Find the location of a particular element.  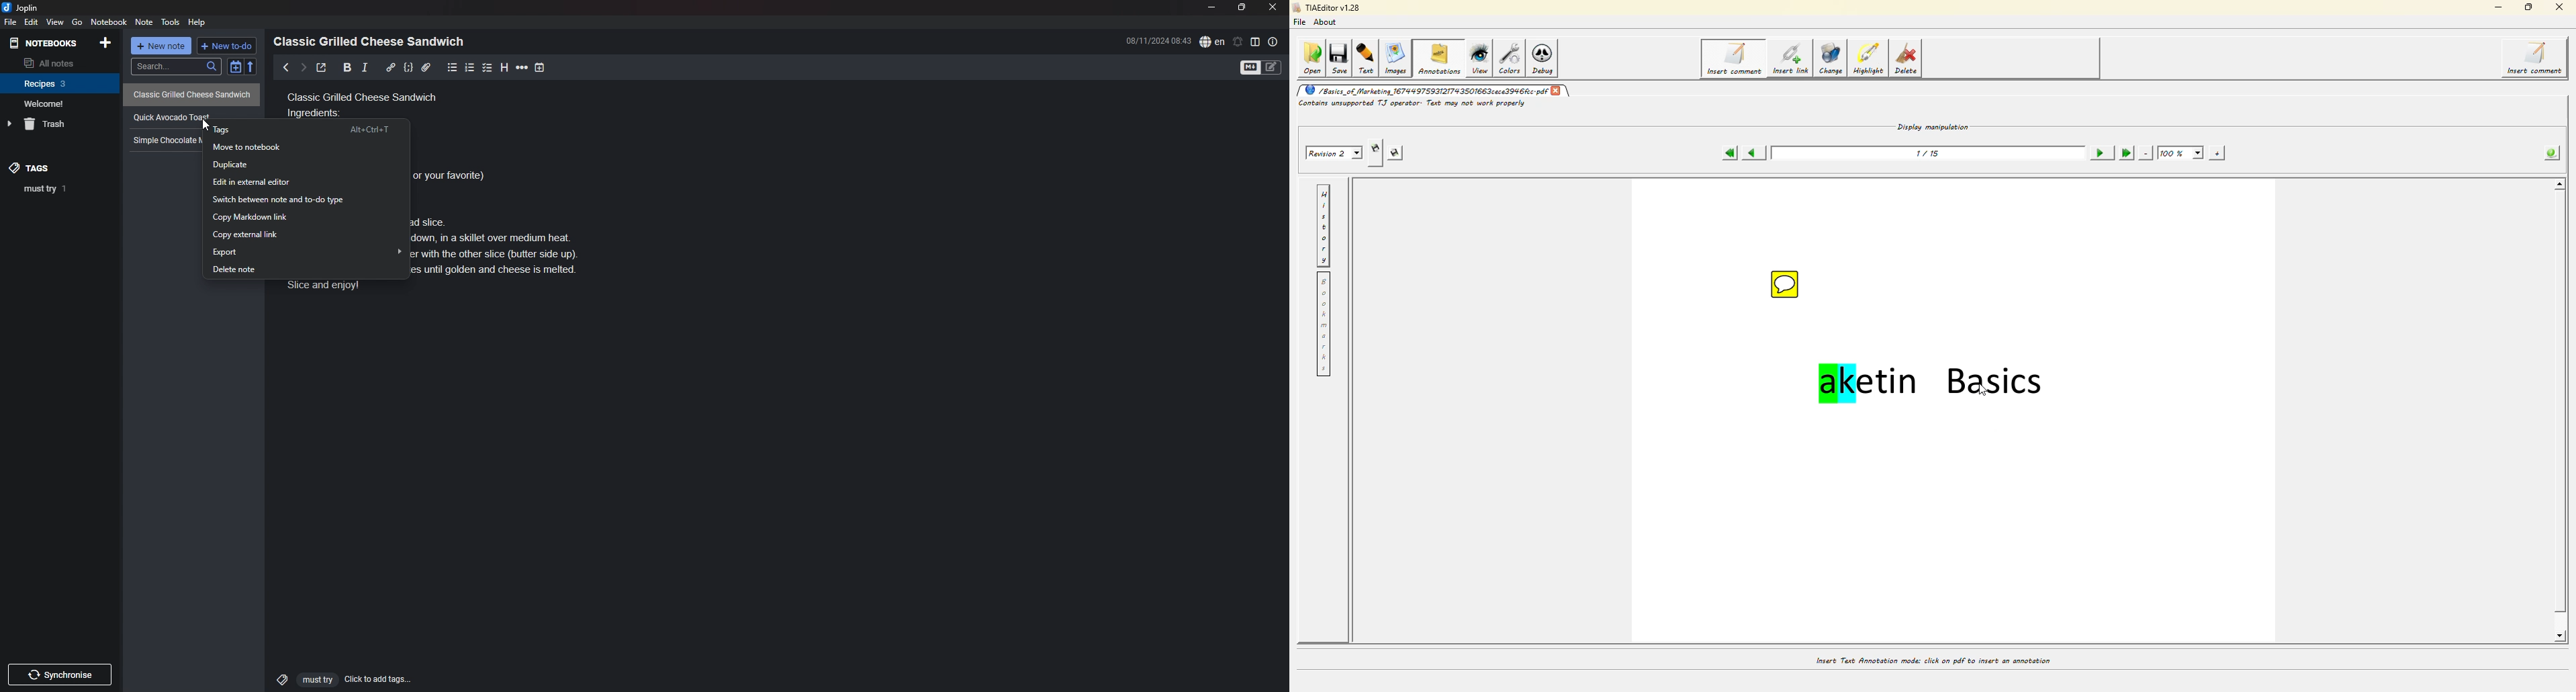

duplicate is located at coordinates (306, 165).